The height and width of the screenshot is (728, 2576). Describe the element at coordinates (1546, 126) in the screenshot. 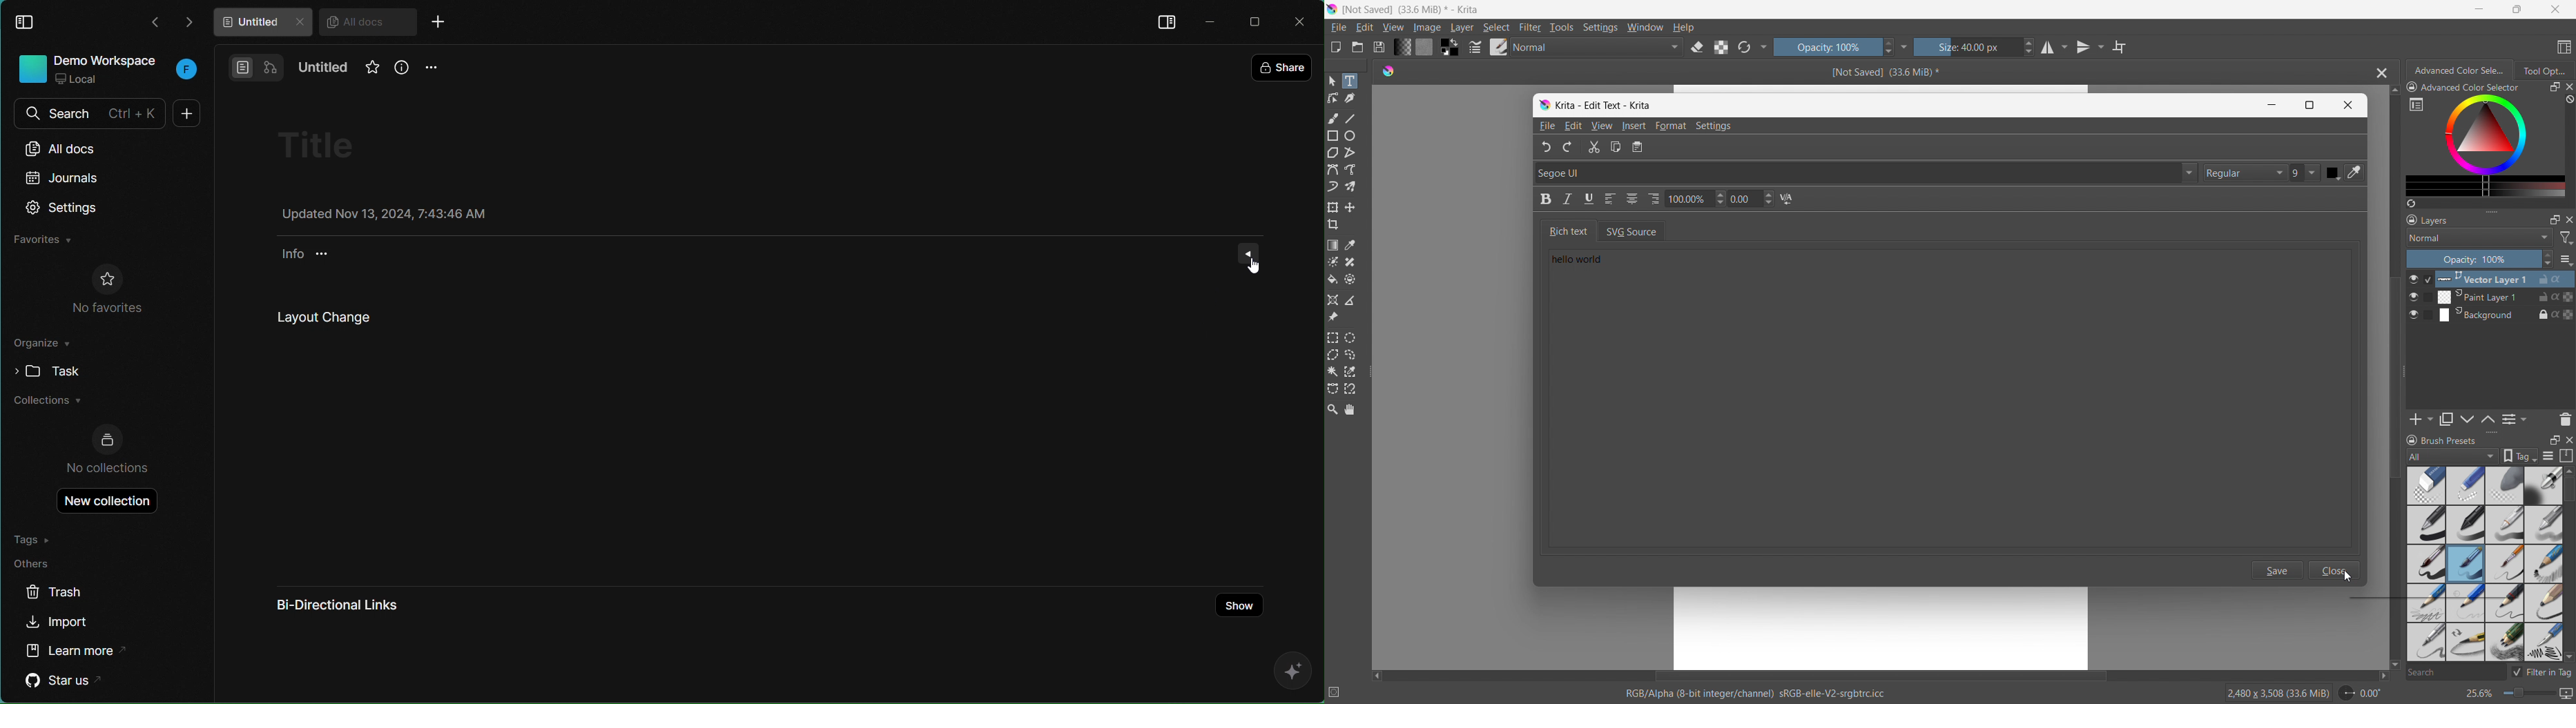

I see `File` at that location.